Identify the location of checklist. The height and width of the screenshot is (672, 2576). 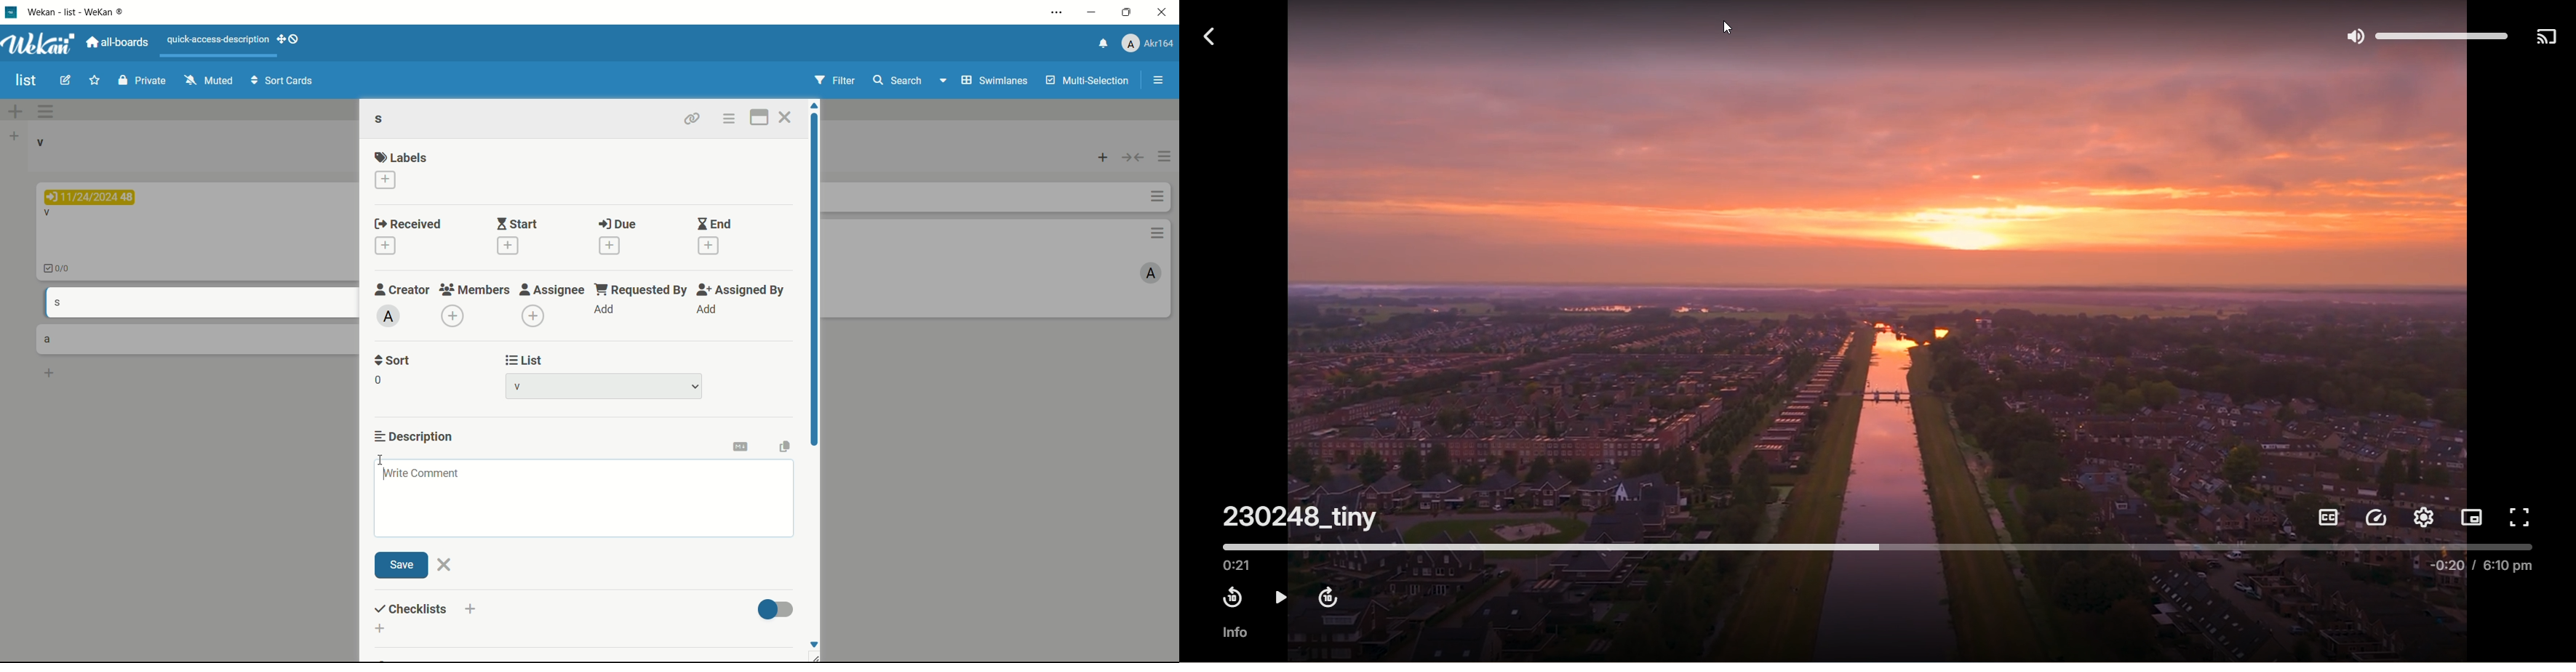
(425, 610).